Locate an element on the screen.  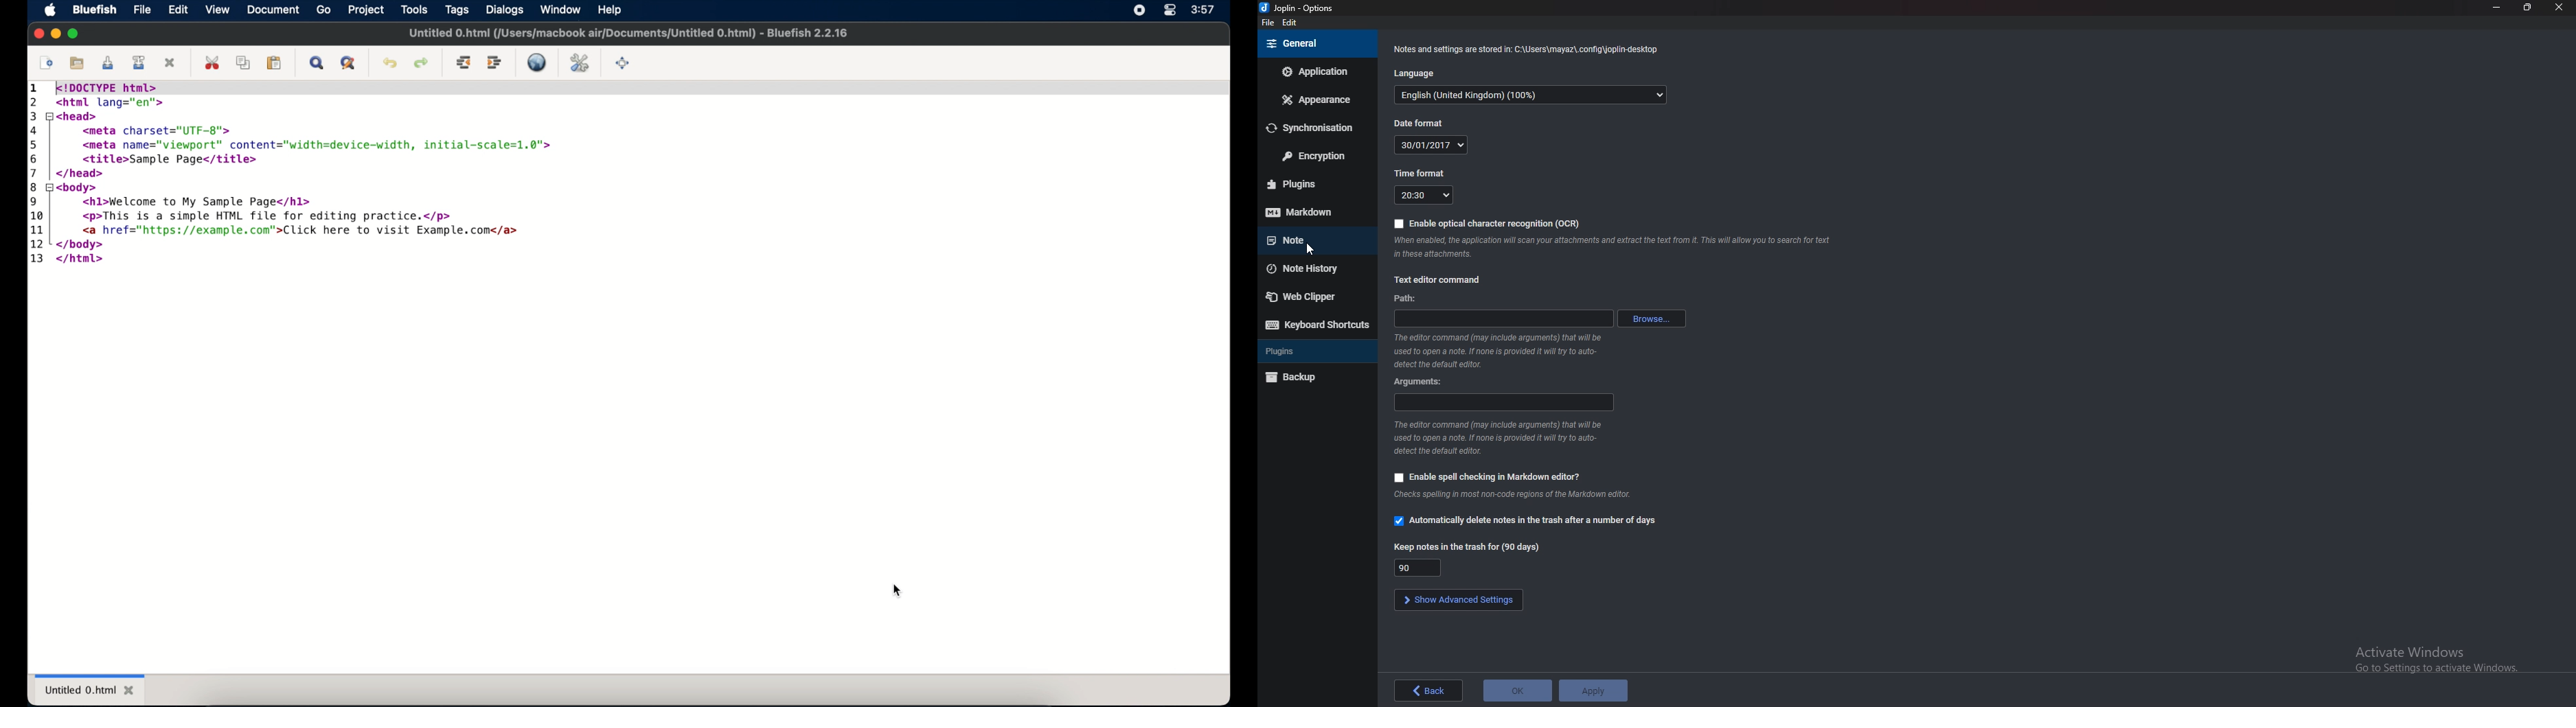
path is located at coordinates (1411, 297).